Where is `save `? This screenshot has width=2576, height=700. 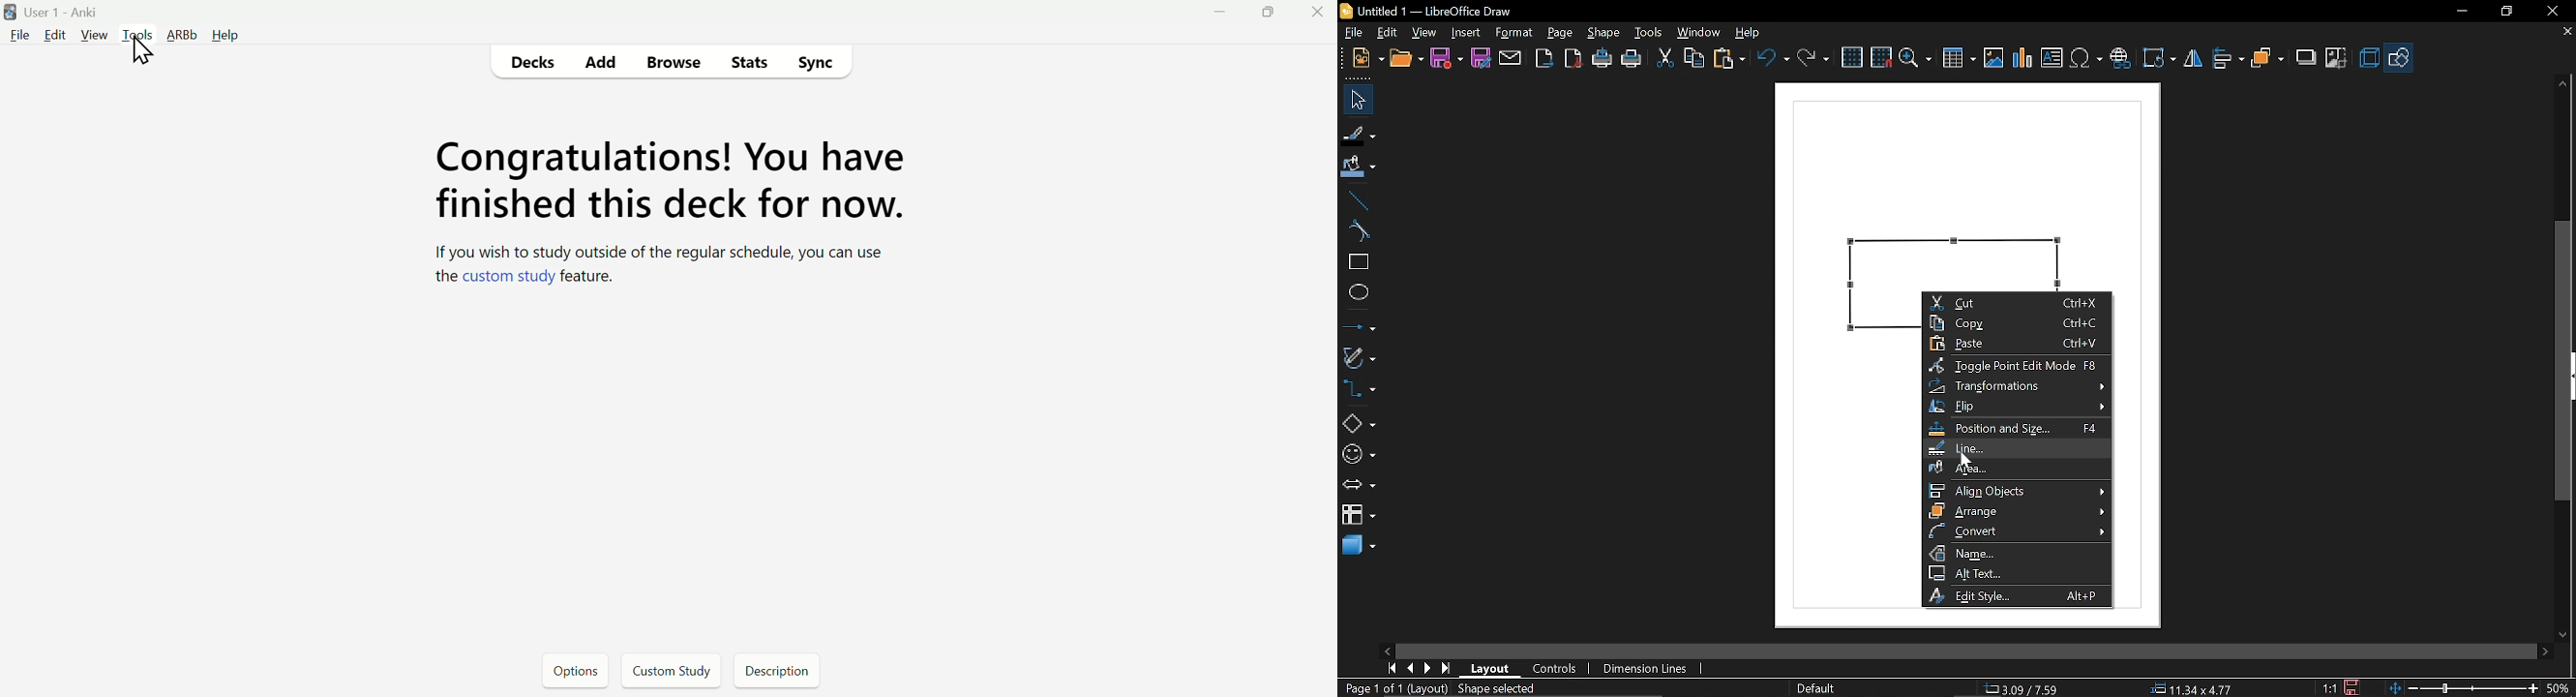
save  is located at coordinates (1446, 58).